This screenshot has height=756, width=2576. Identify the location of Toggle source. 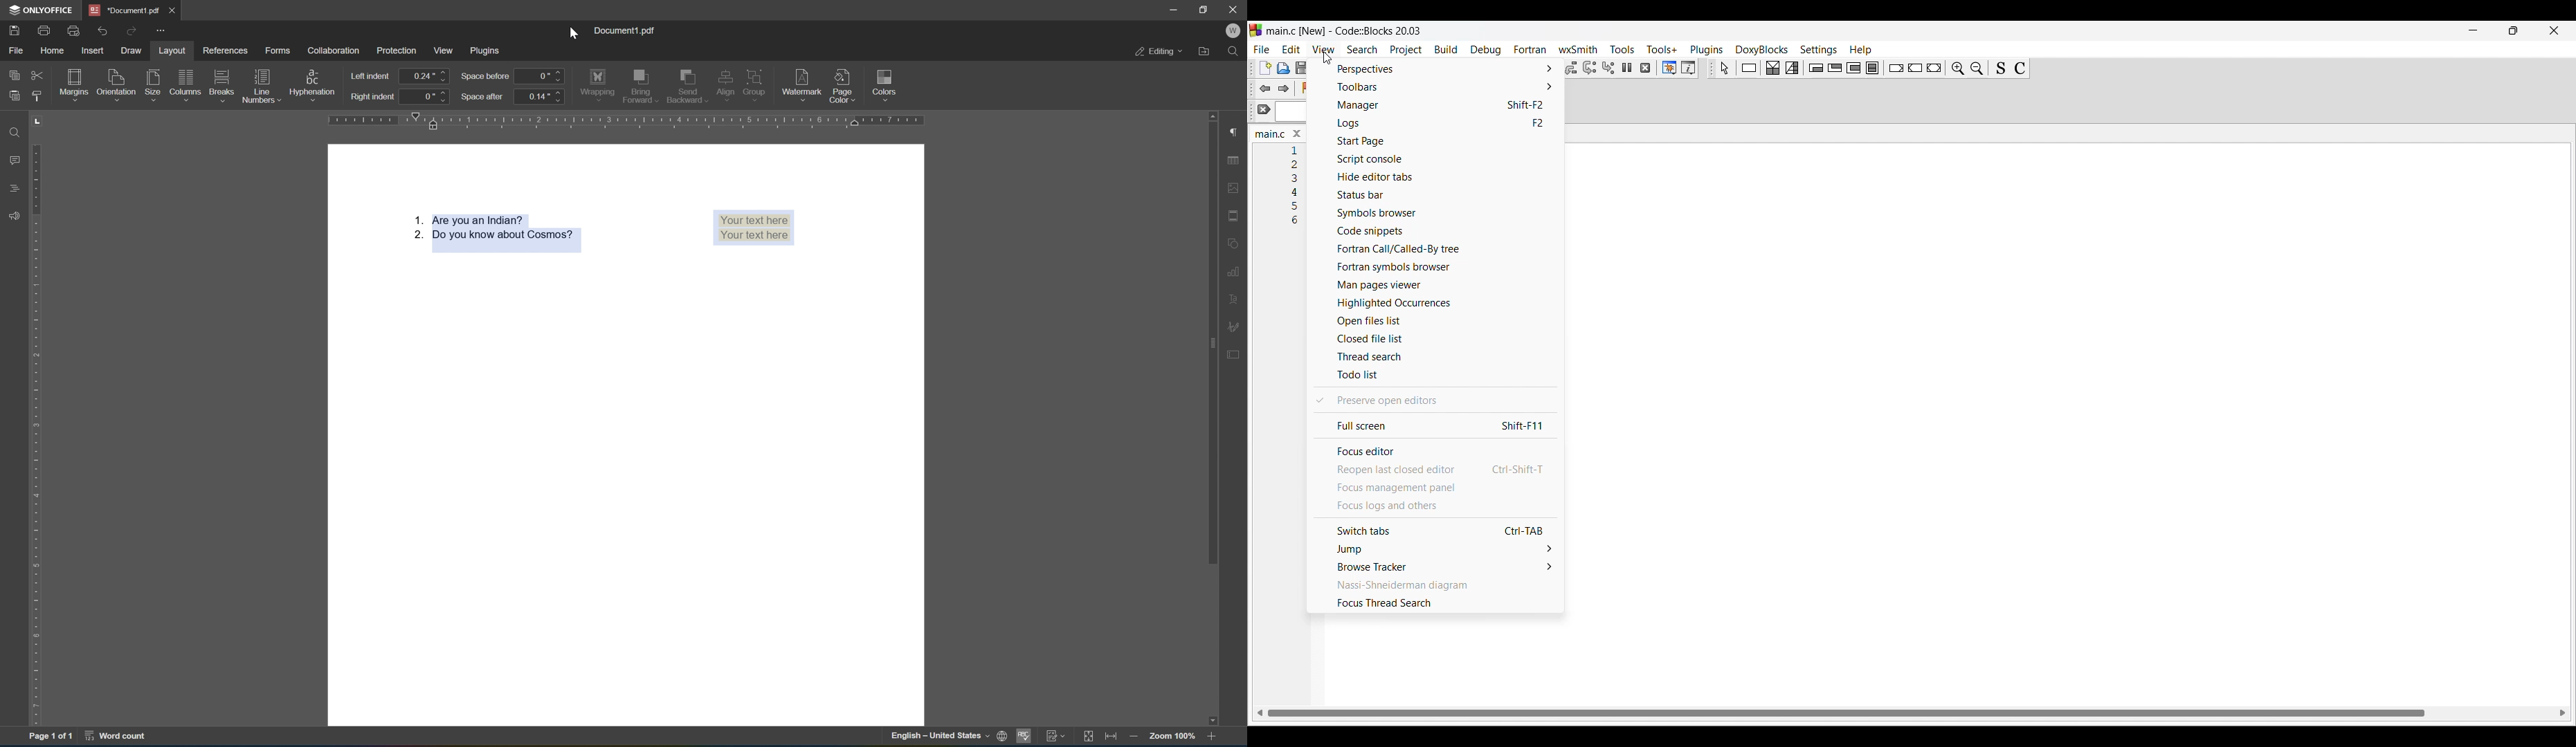
(2001, 68).